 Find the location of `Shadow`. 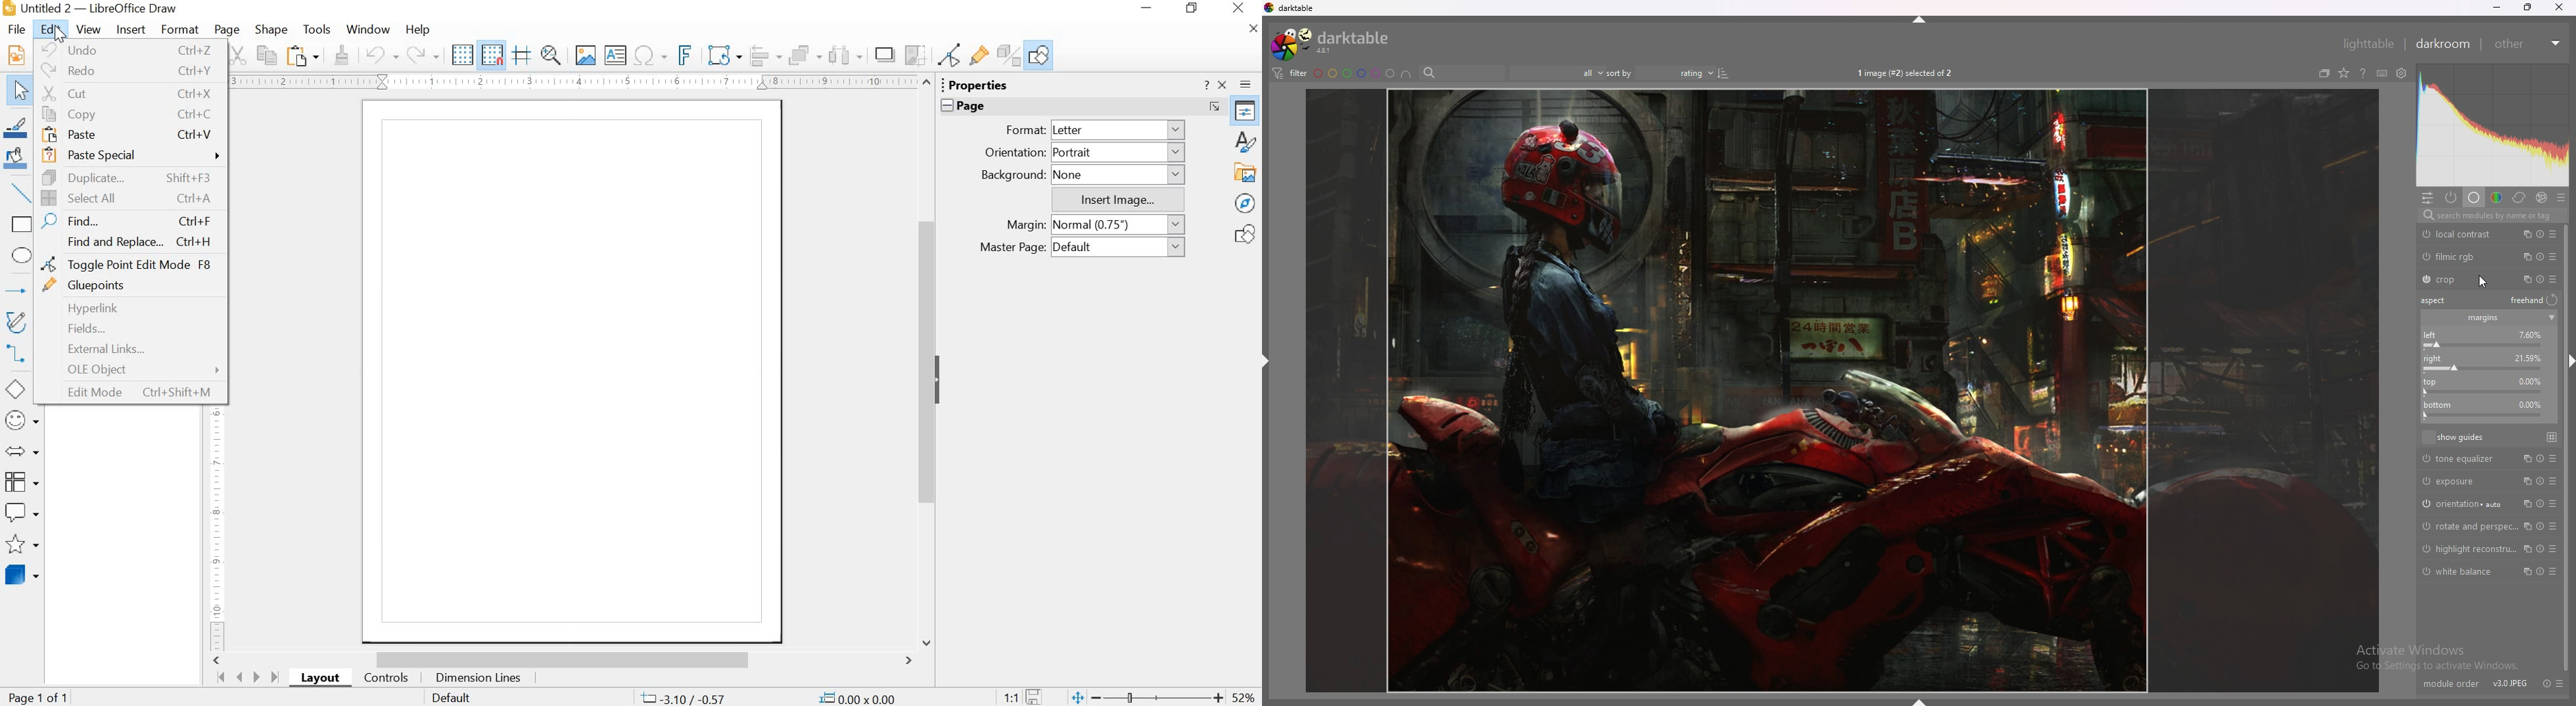

Shadow is located at coordinates (884, 54).